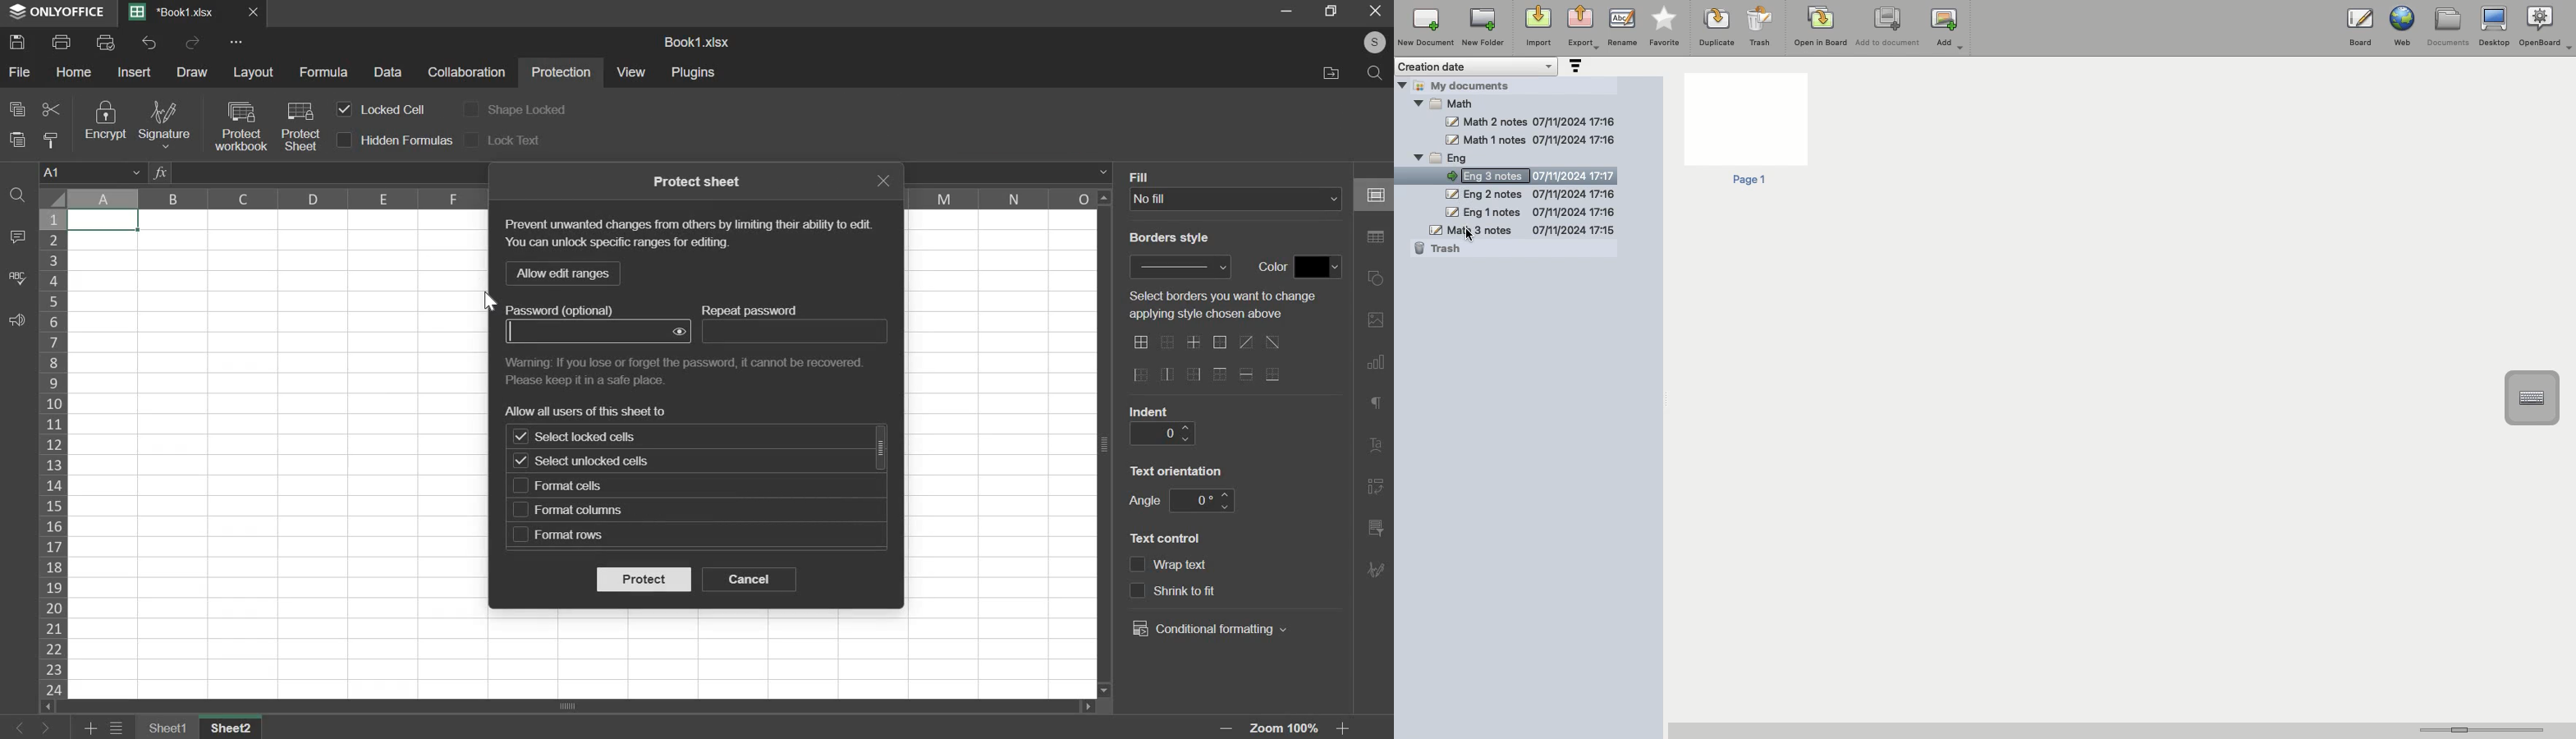  What do you see at coordinates (1162, 433) in the screenshot?
I see `indent` at bounding box center [1162, 433].